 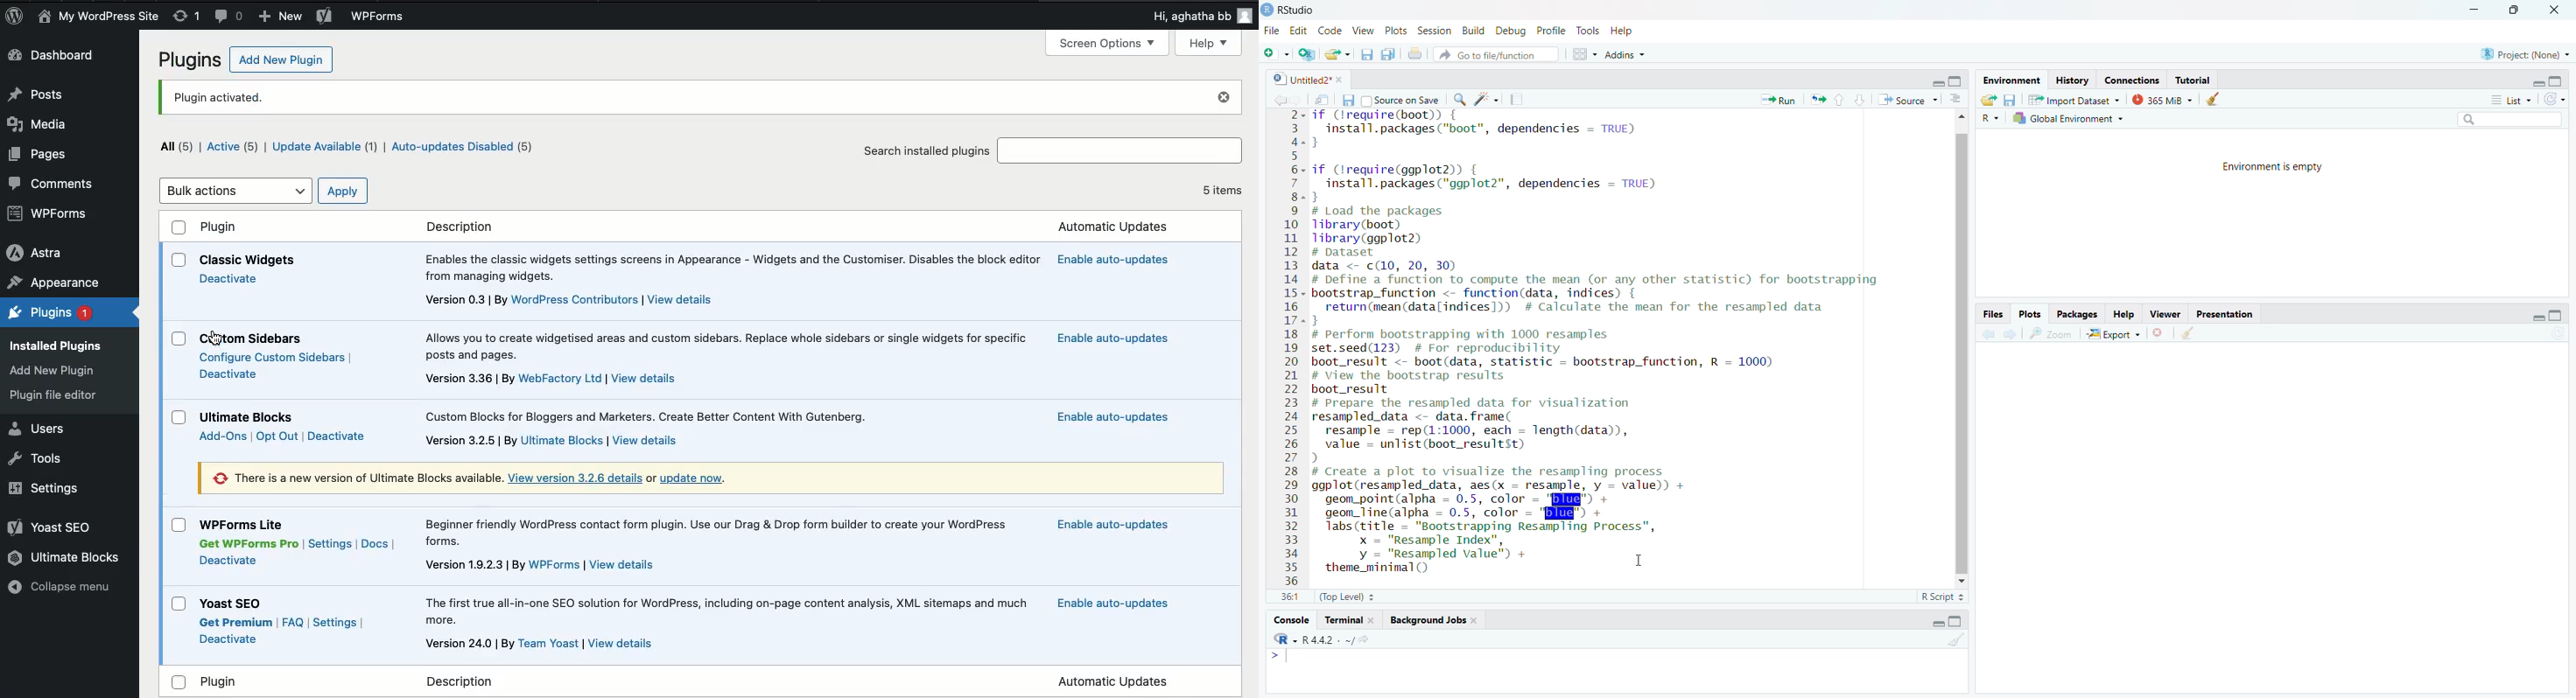 What do you see at coordinates (1498, 53) in the screenshot?
I see ` Go to file/function` at bounding box center [1498, 53].